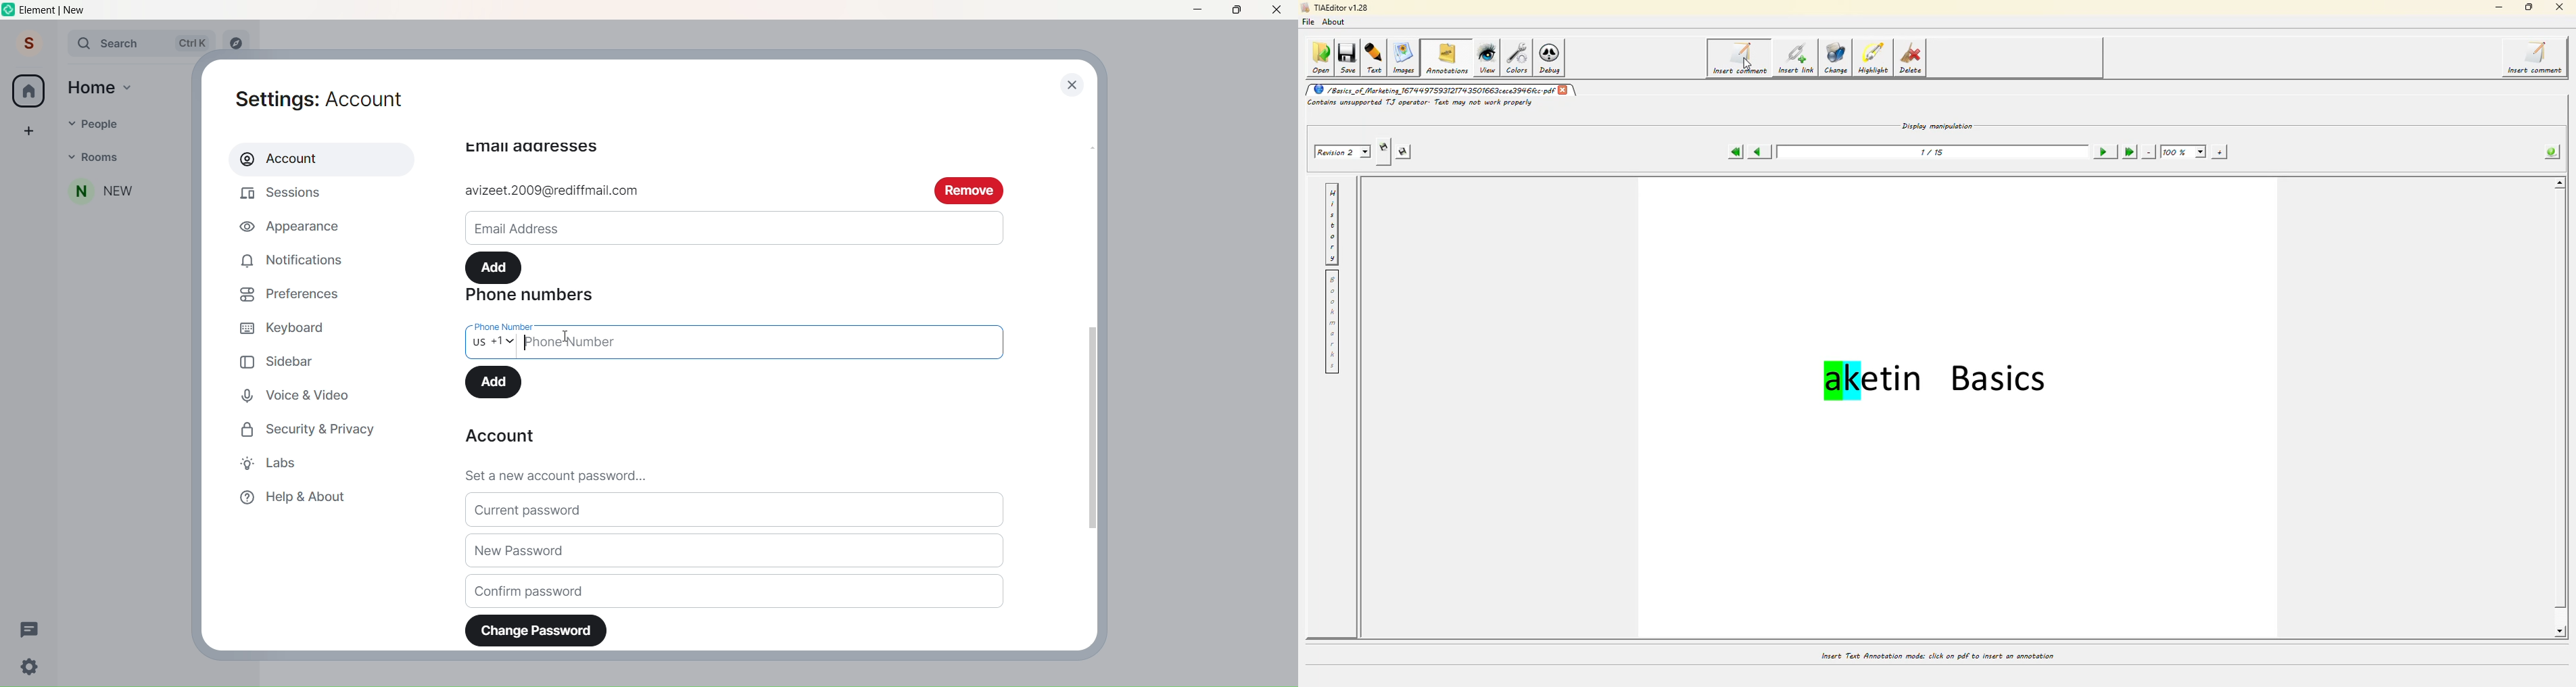 This screenshot has height=700, width=2576. I want to click on Change Password, so click(537, 630).